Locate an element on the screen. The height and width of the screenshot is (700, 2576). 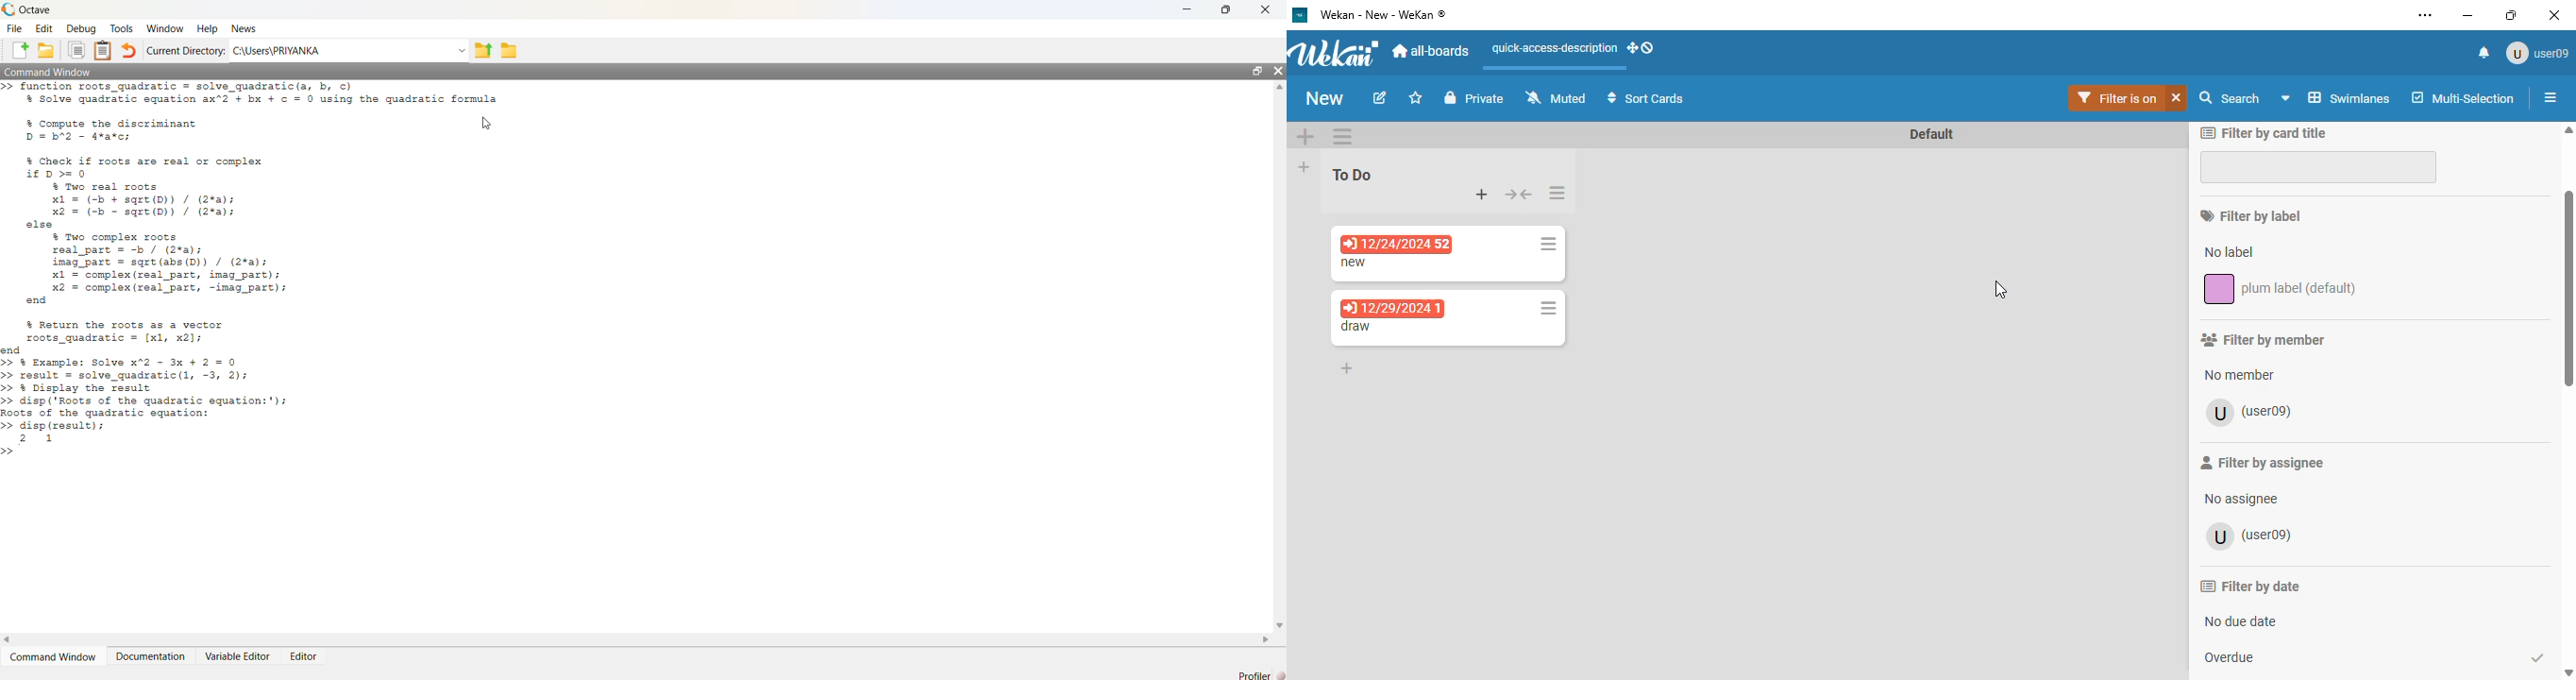
list actions is located at coordinates (1558, 193).